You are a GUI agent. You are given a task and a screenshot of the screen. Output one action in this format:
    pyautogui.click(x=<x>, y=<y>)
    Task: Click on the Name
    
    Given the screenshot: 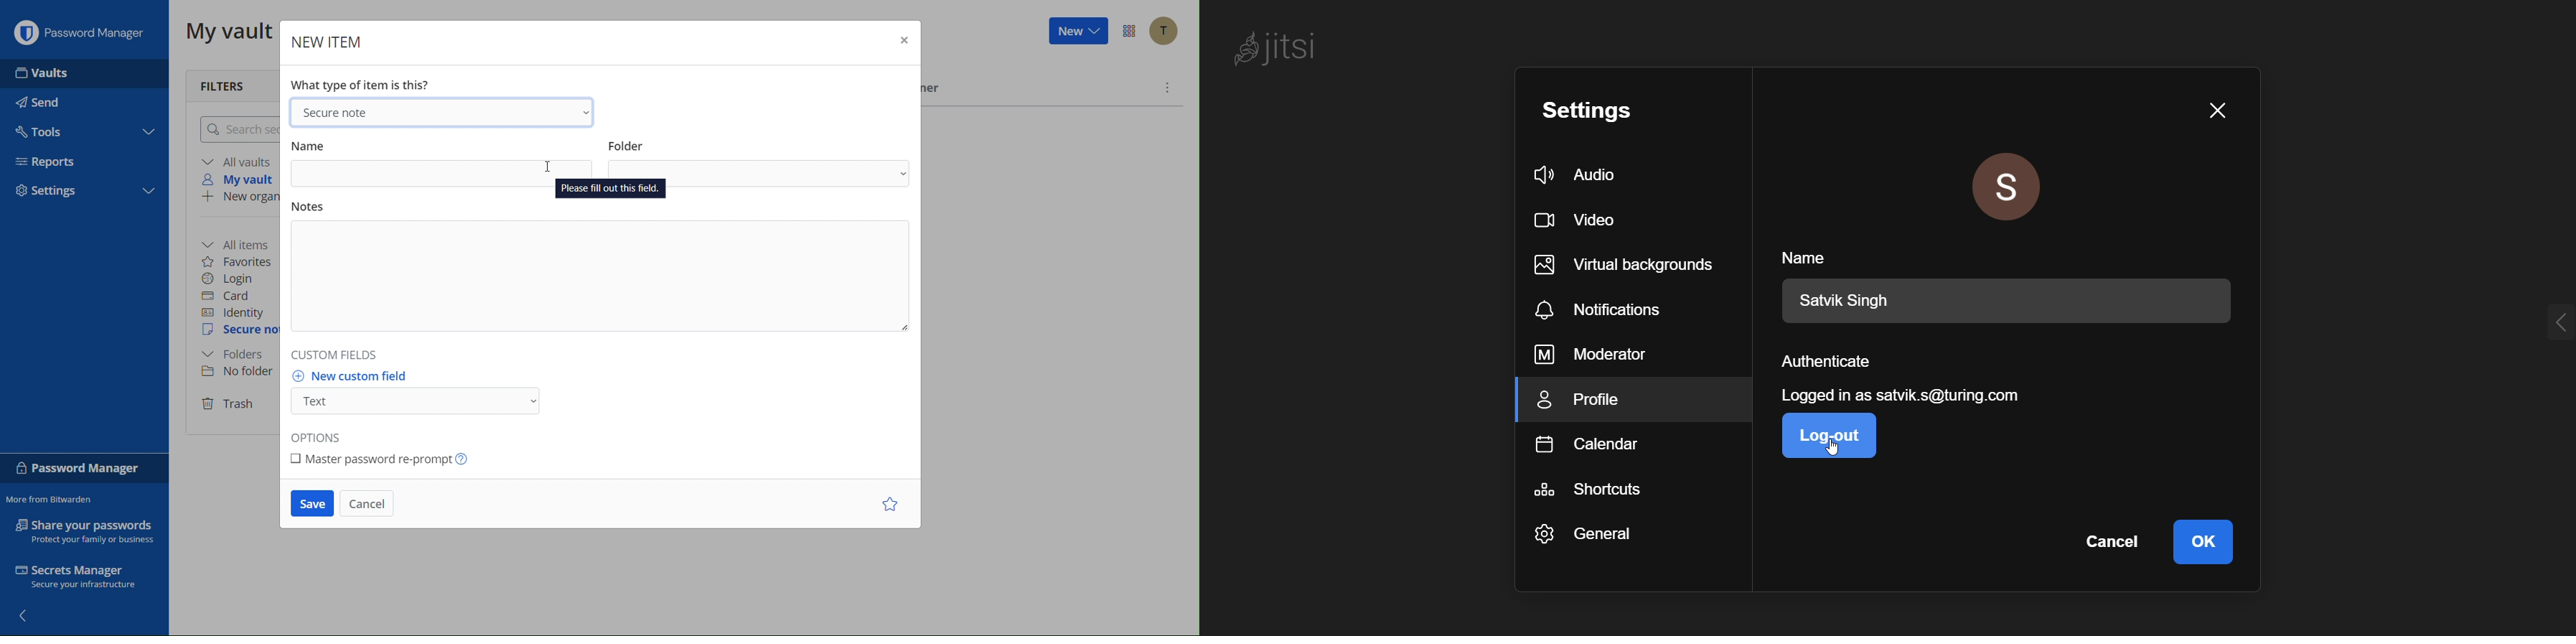 What is the action you would take?
    pyautogui.click(x=442, y=165)
    